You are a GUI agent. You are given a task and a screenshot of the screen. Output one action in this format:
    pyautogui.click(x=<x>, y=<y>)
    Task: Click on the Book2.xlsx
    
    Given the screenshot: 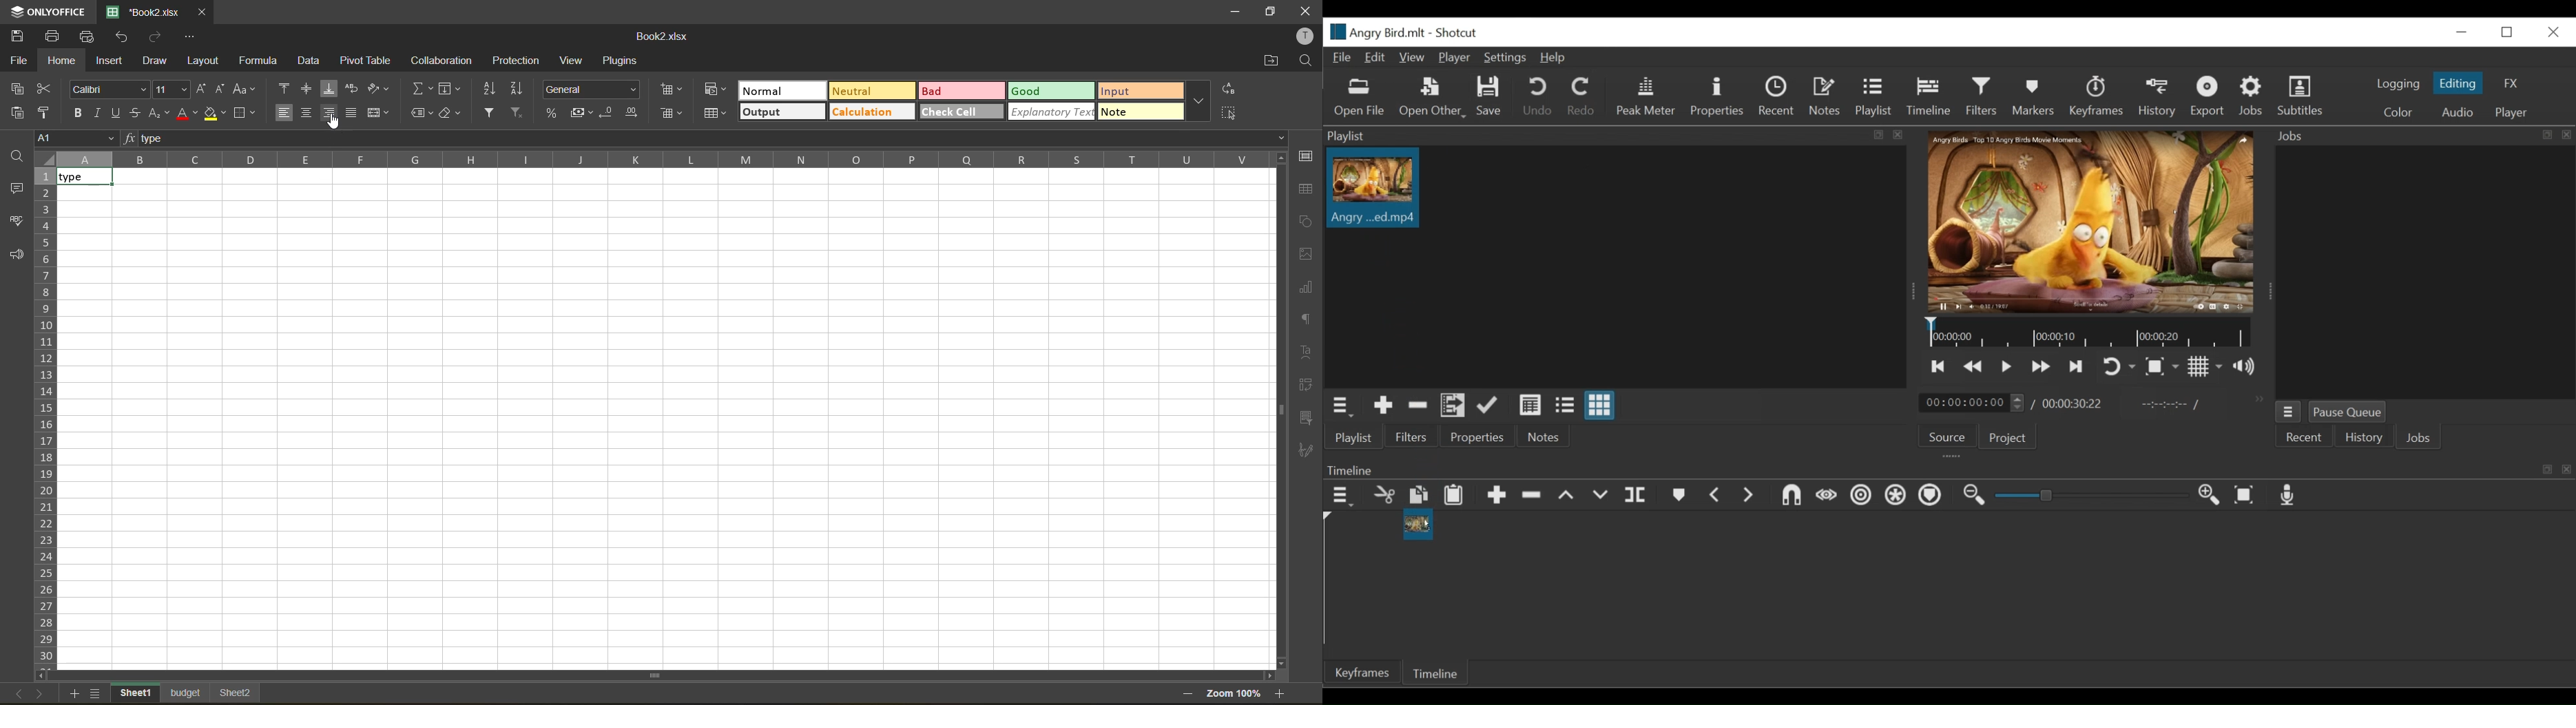 What is the action you would take?
    pyautogui.click(x=663, y=35)
    